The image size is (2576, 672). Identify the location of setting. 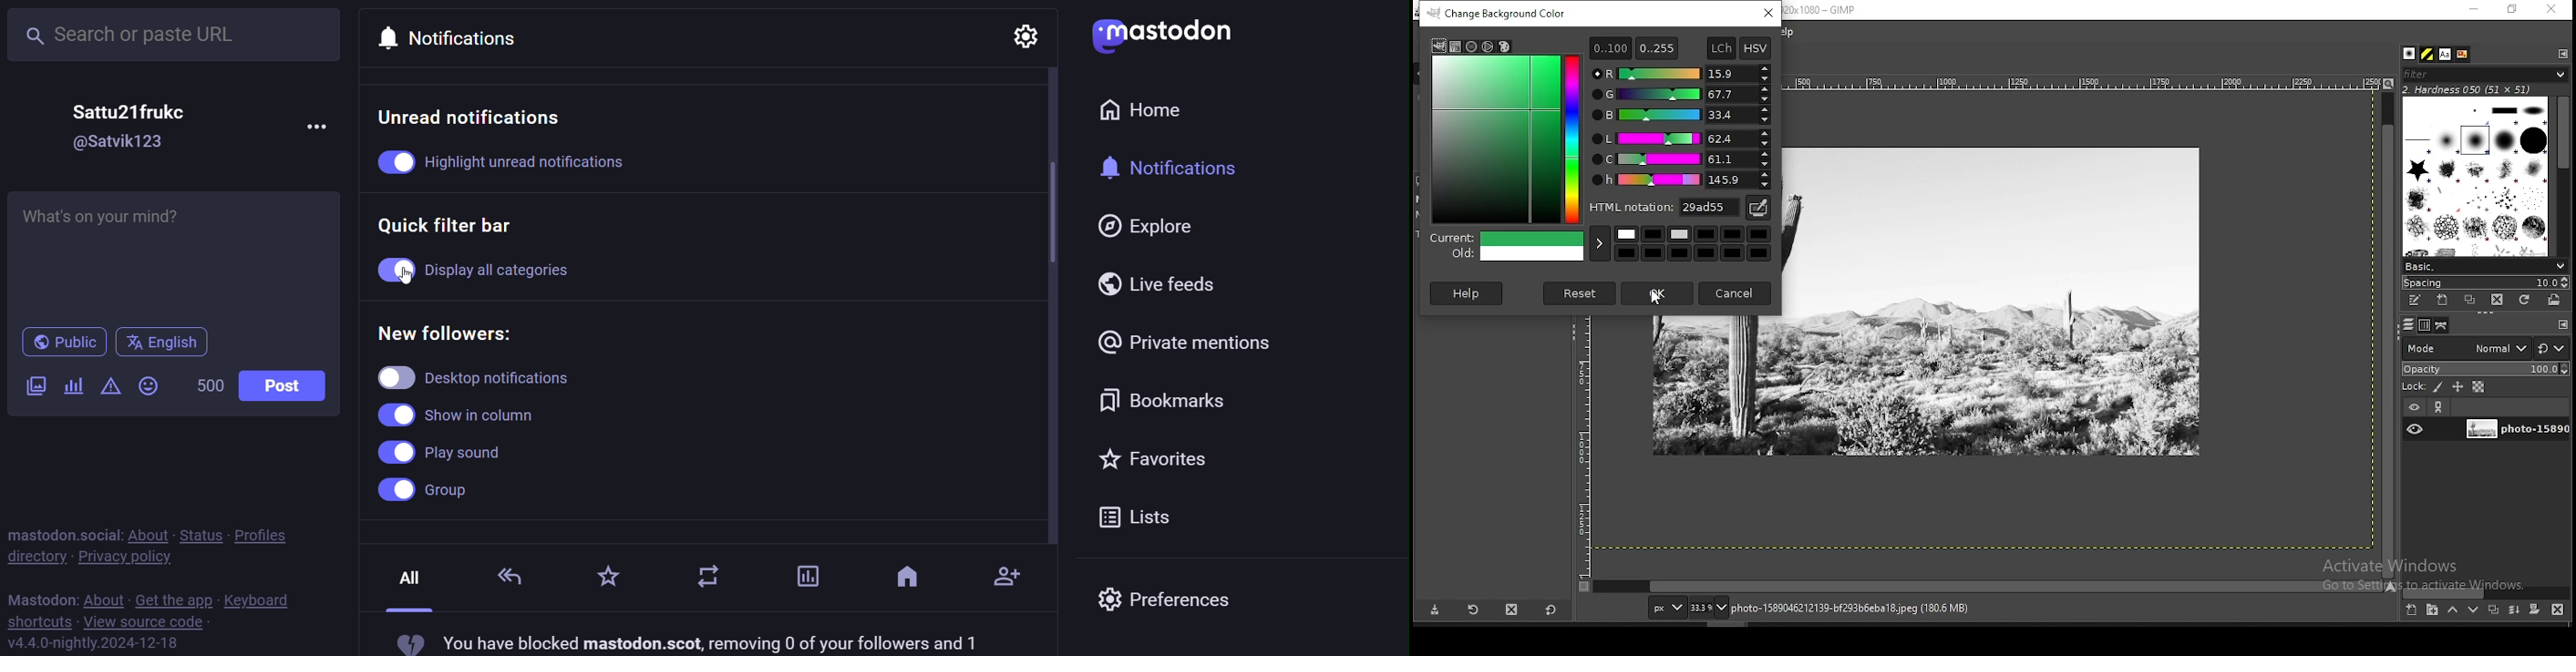
(1025, 39).